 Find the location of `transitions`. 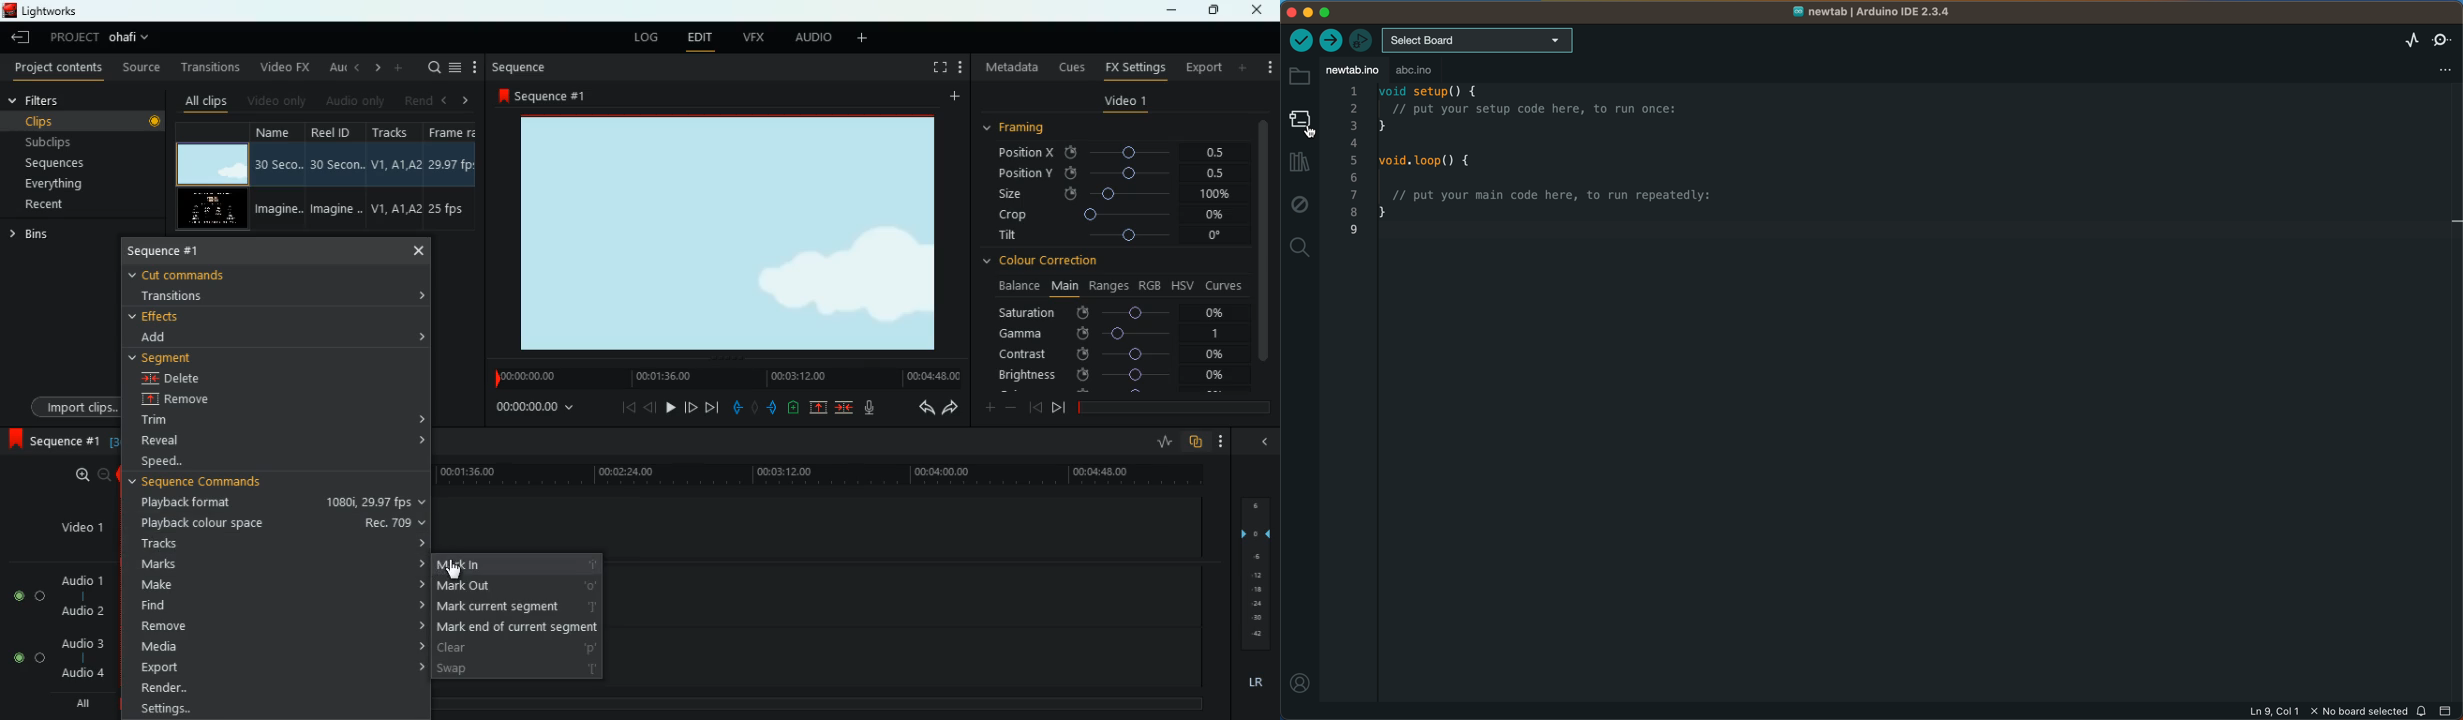

transitions is located at coordinates (184, 295).